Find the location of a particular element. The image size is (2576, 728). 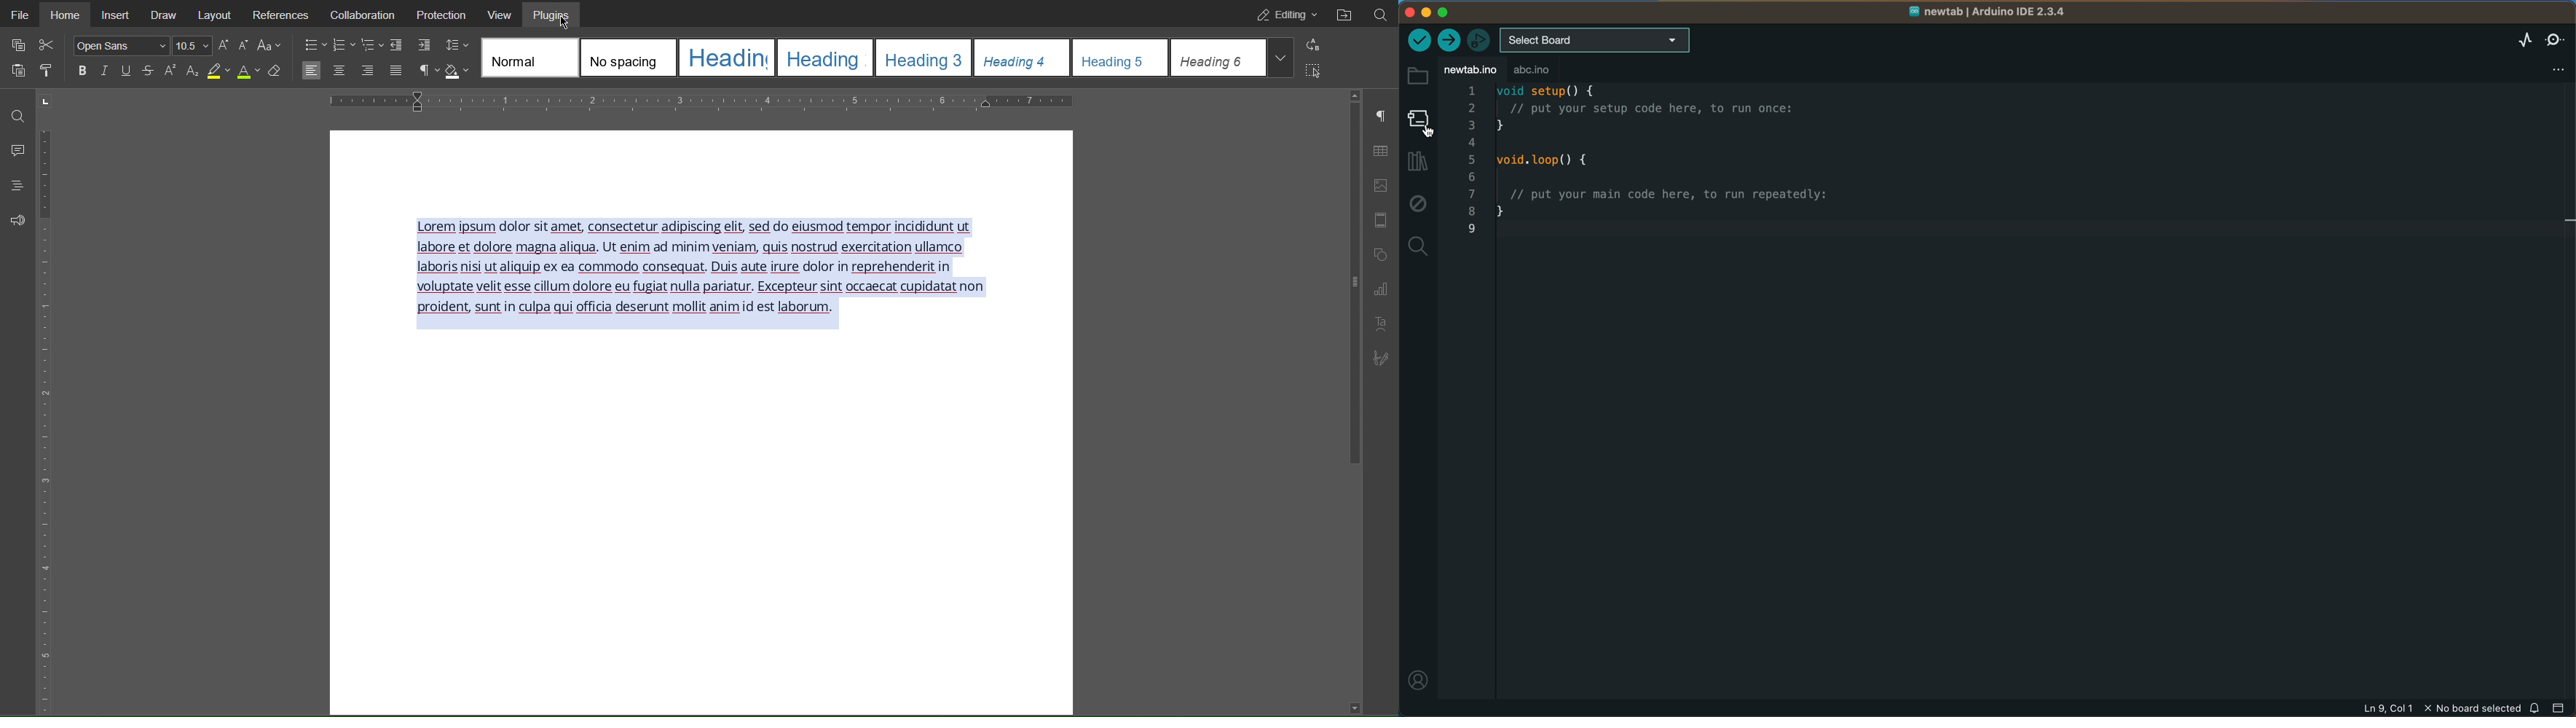

profile is located at coordinates (1418, 684).